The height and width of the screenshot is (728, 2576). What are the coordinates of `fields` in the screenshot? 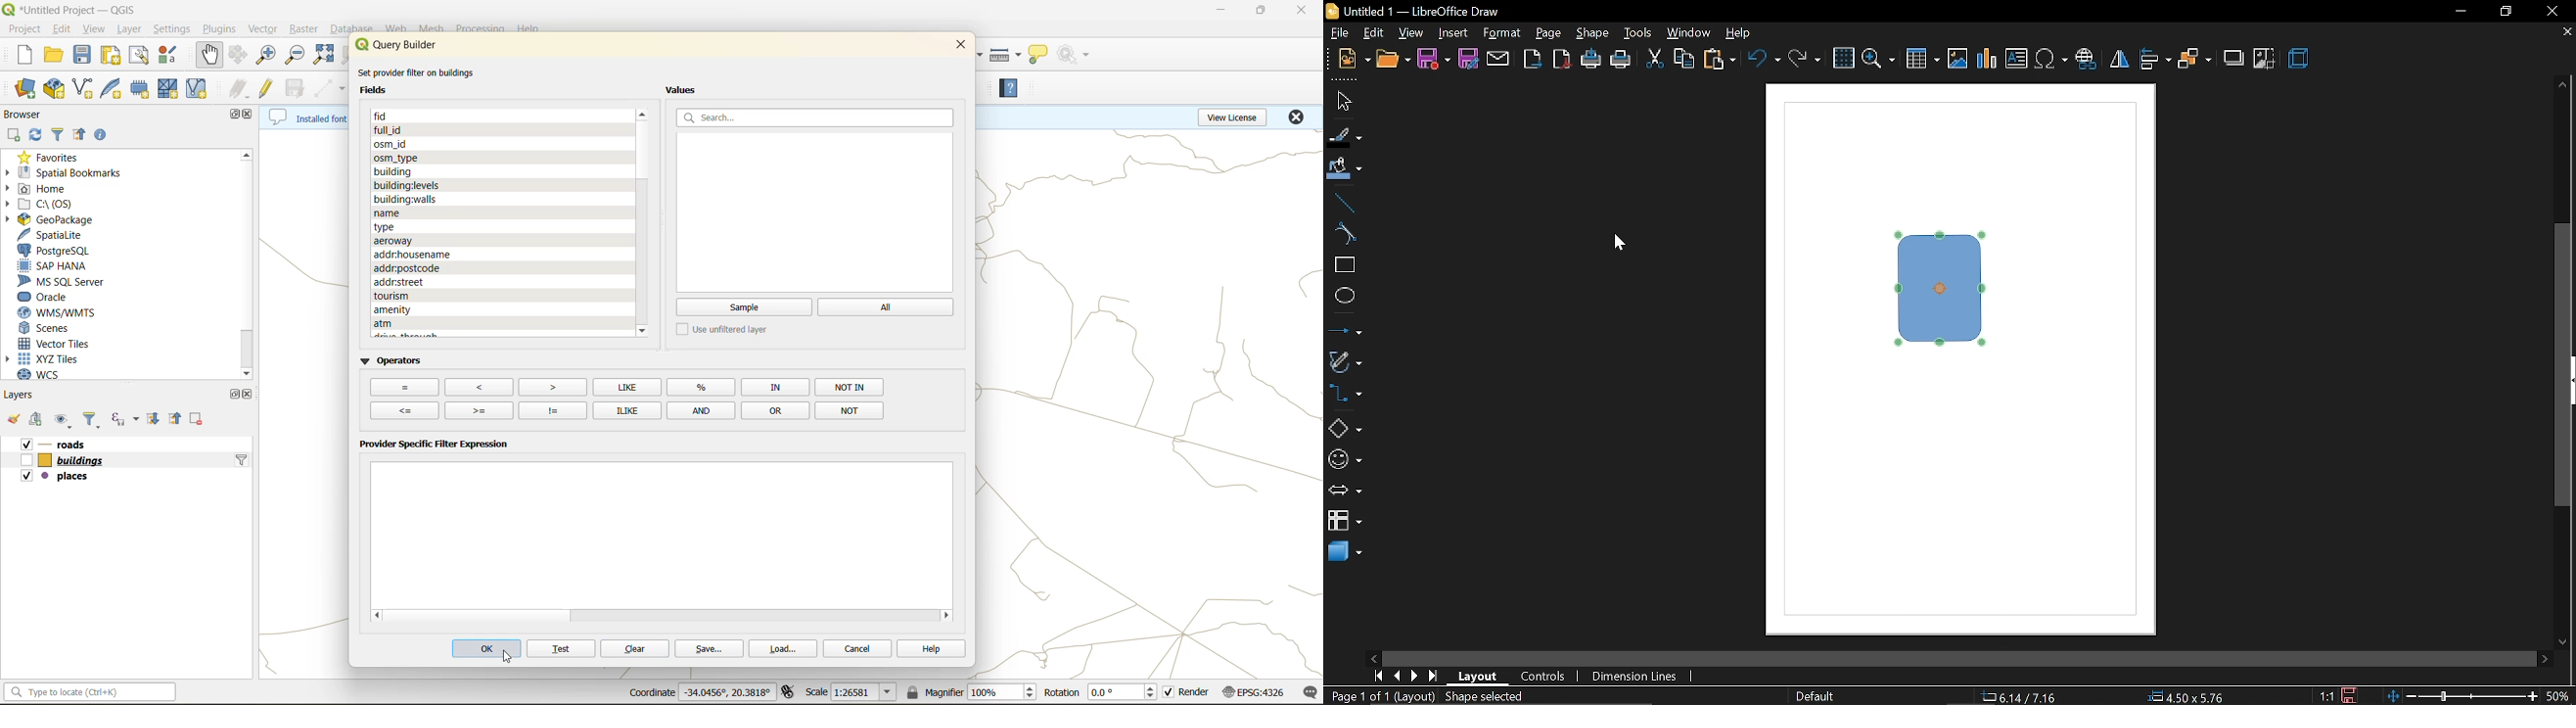 It's located at (472, 322).